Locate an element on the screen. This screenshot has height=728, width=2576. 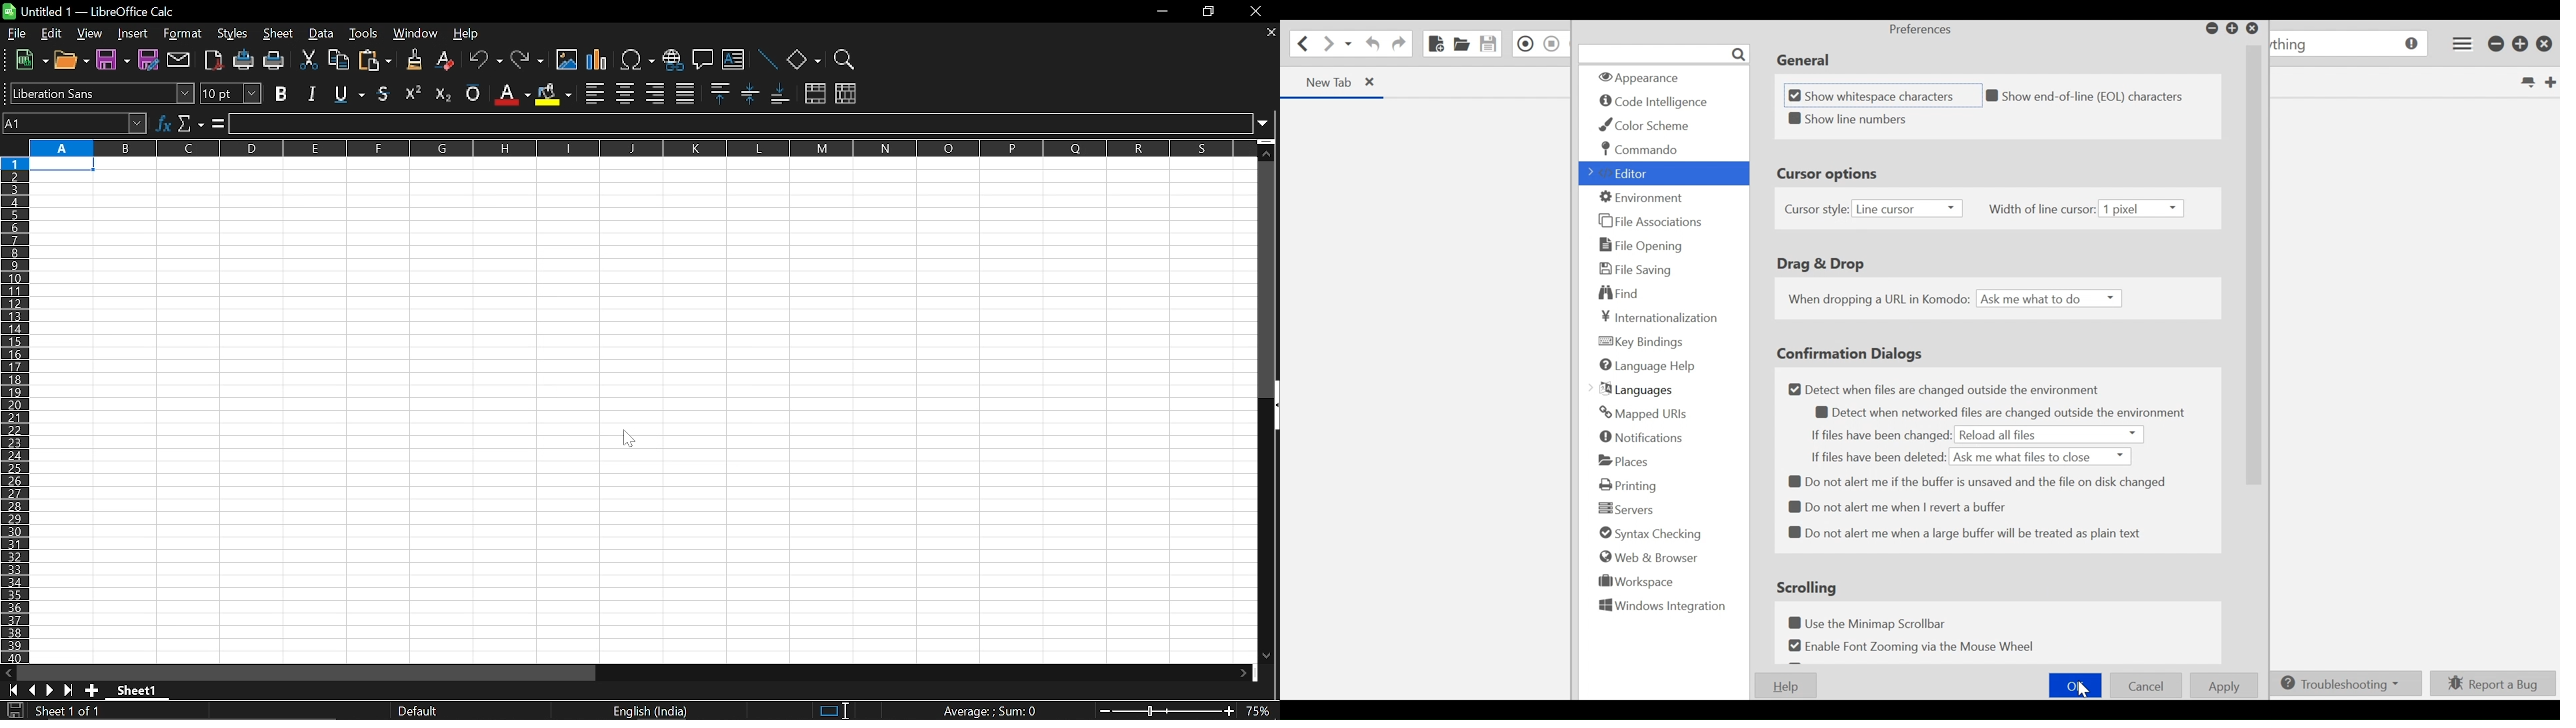
eraser is located at coordinates (446, 61).